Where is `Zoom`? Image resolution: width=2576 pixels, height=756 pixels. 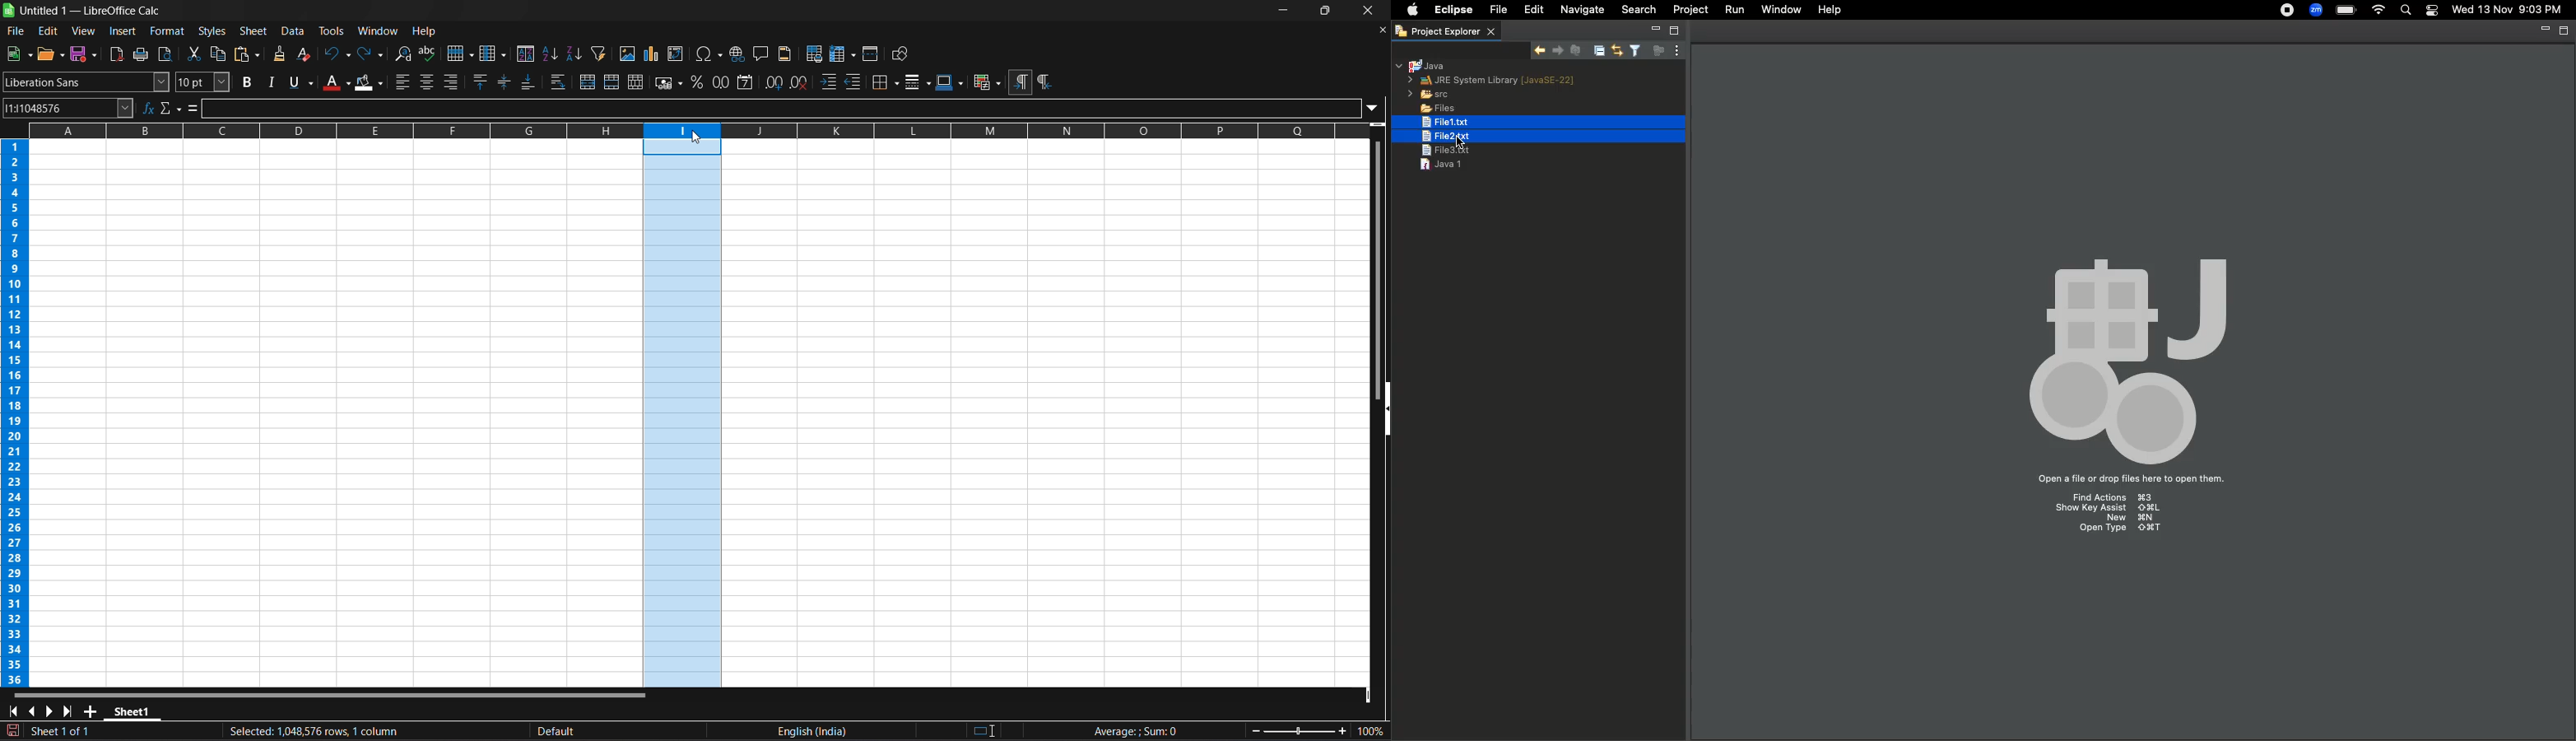 Zoom is located at coordinates (2316, 10).